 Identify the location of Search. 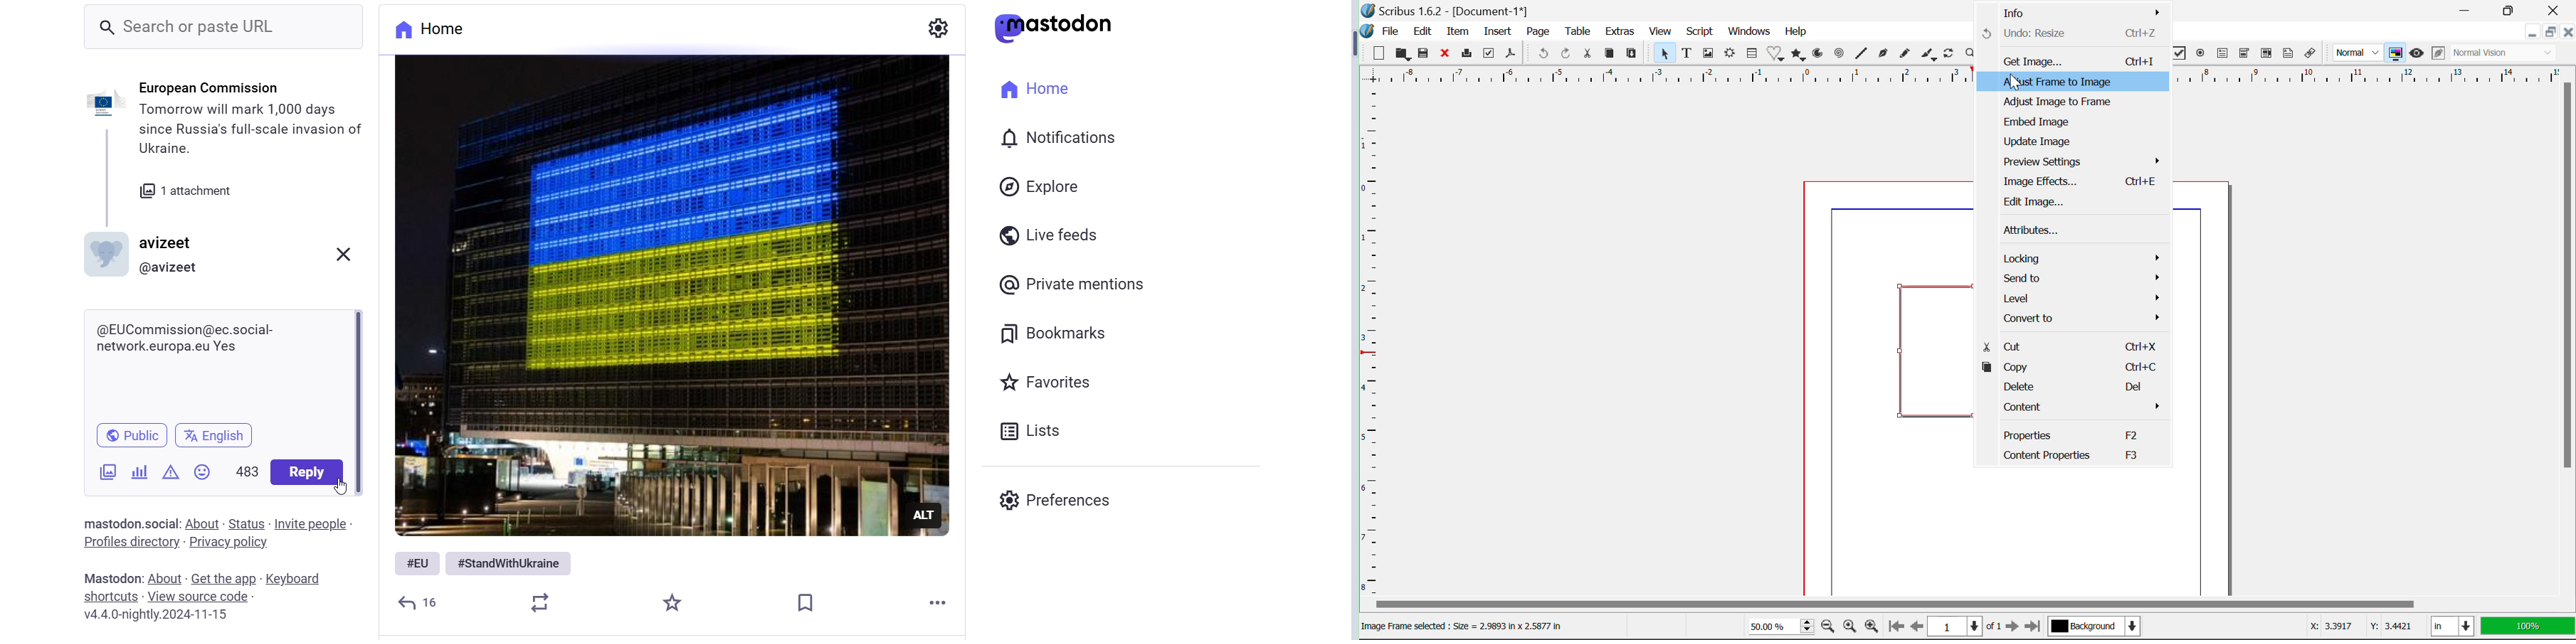
(226, 28).